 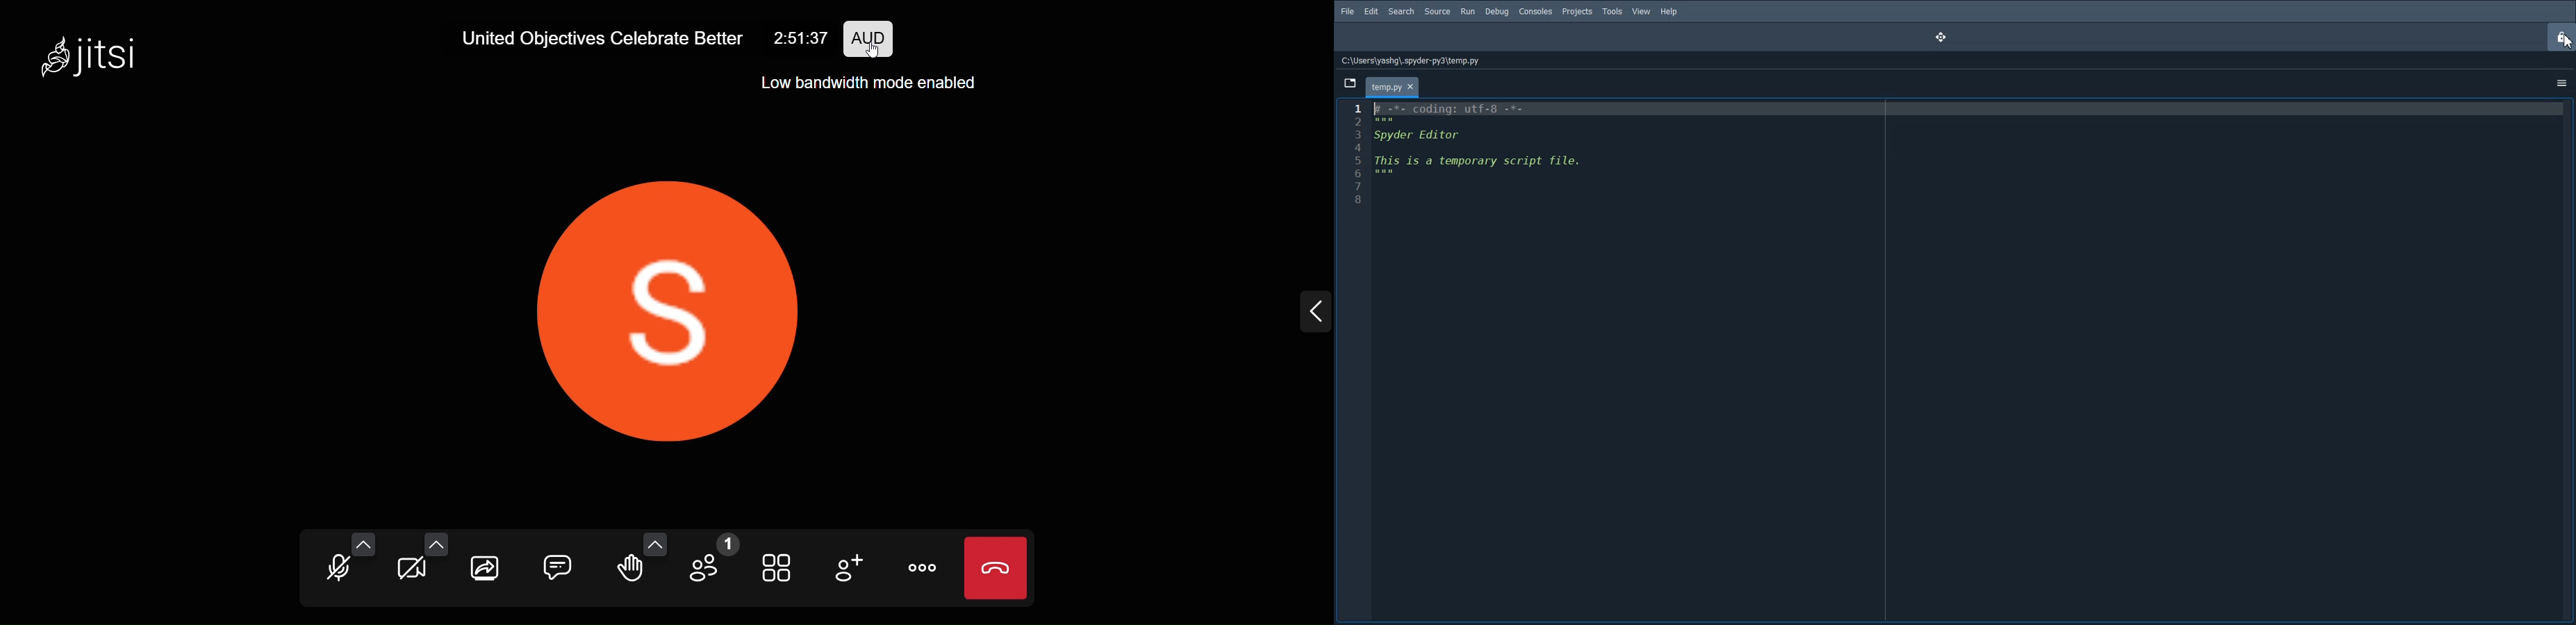 What do you see at coordinates (1642, 12) in the screenshot?
I see `View` at bounding box center [1642, 12].